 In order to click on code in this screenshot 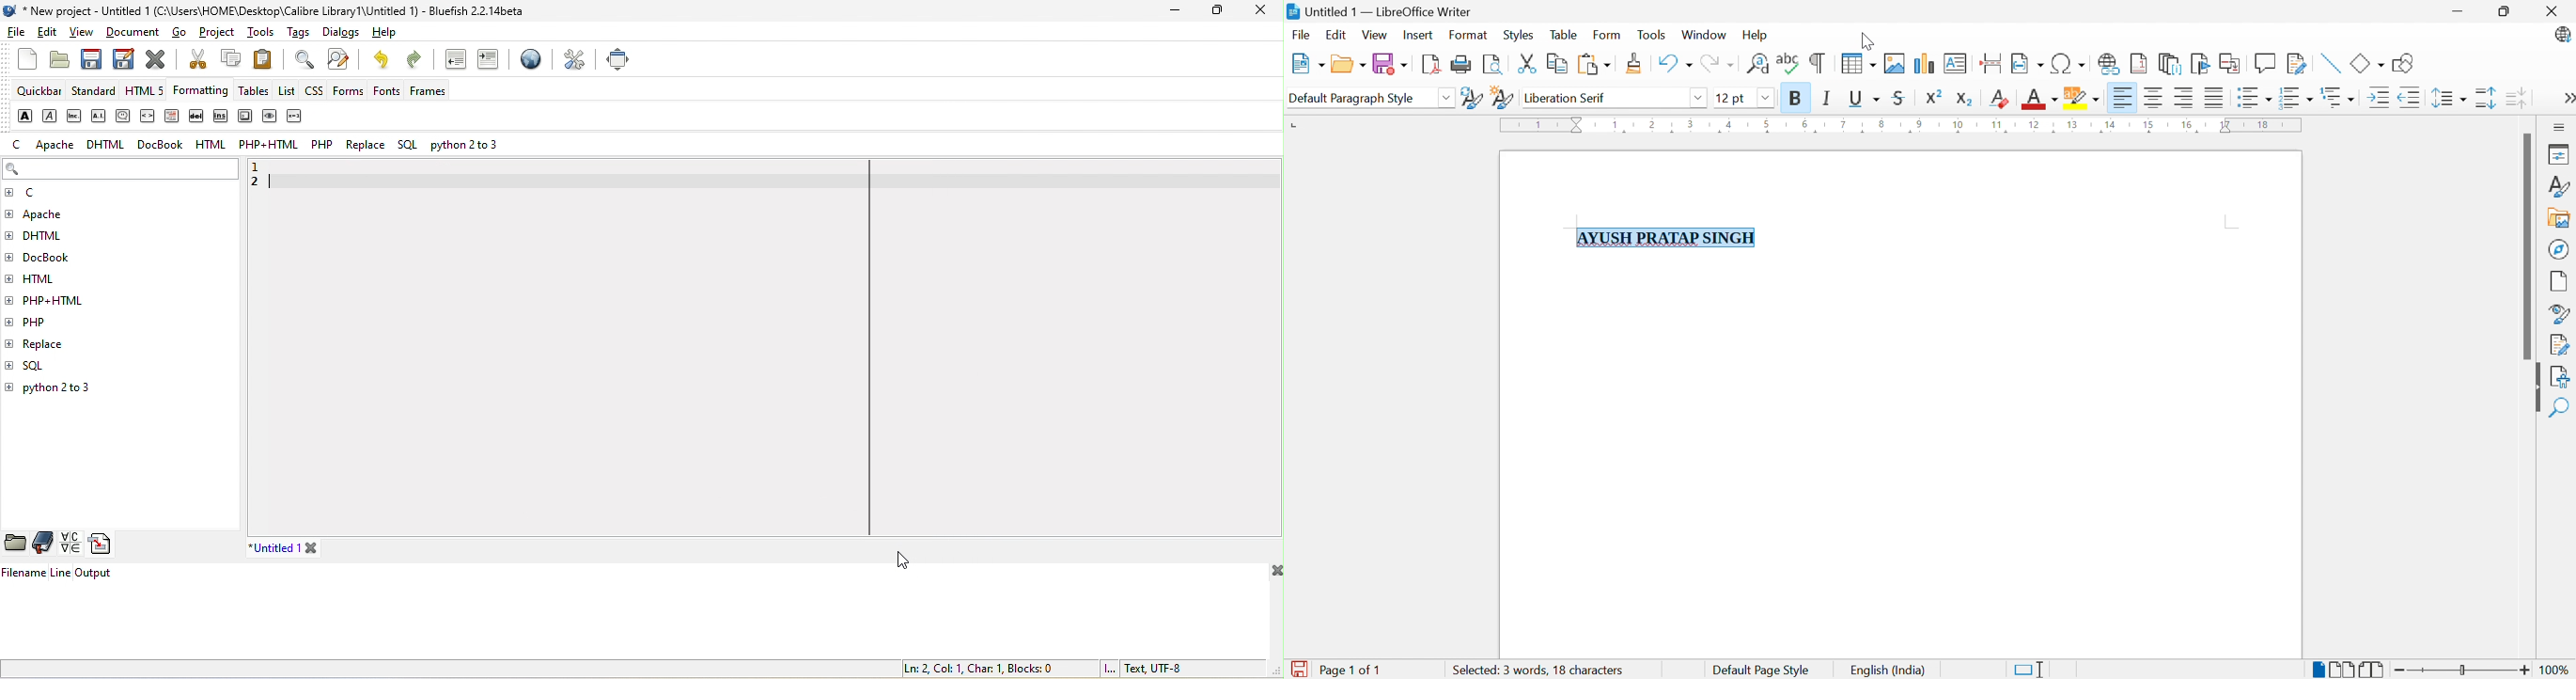, I will do `click(148, 118)`.